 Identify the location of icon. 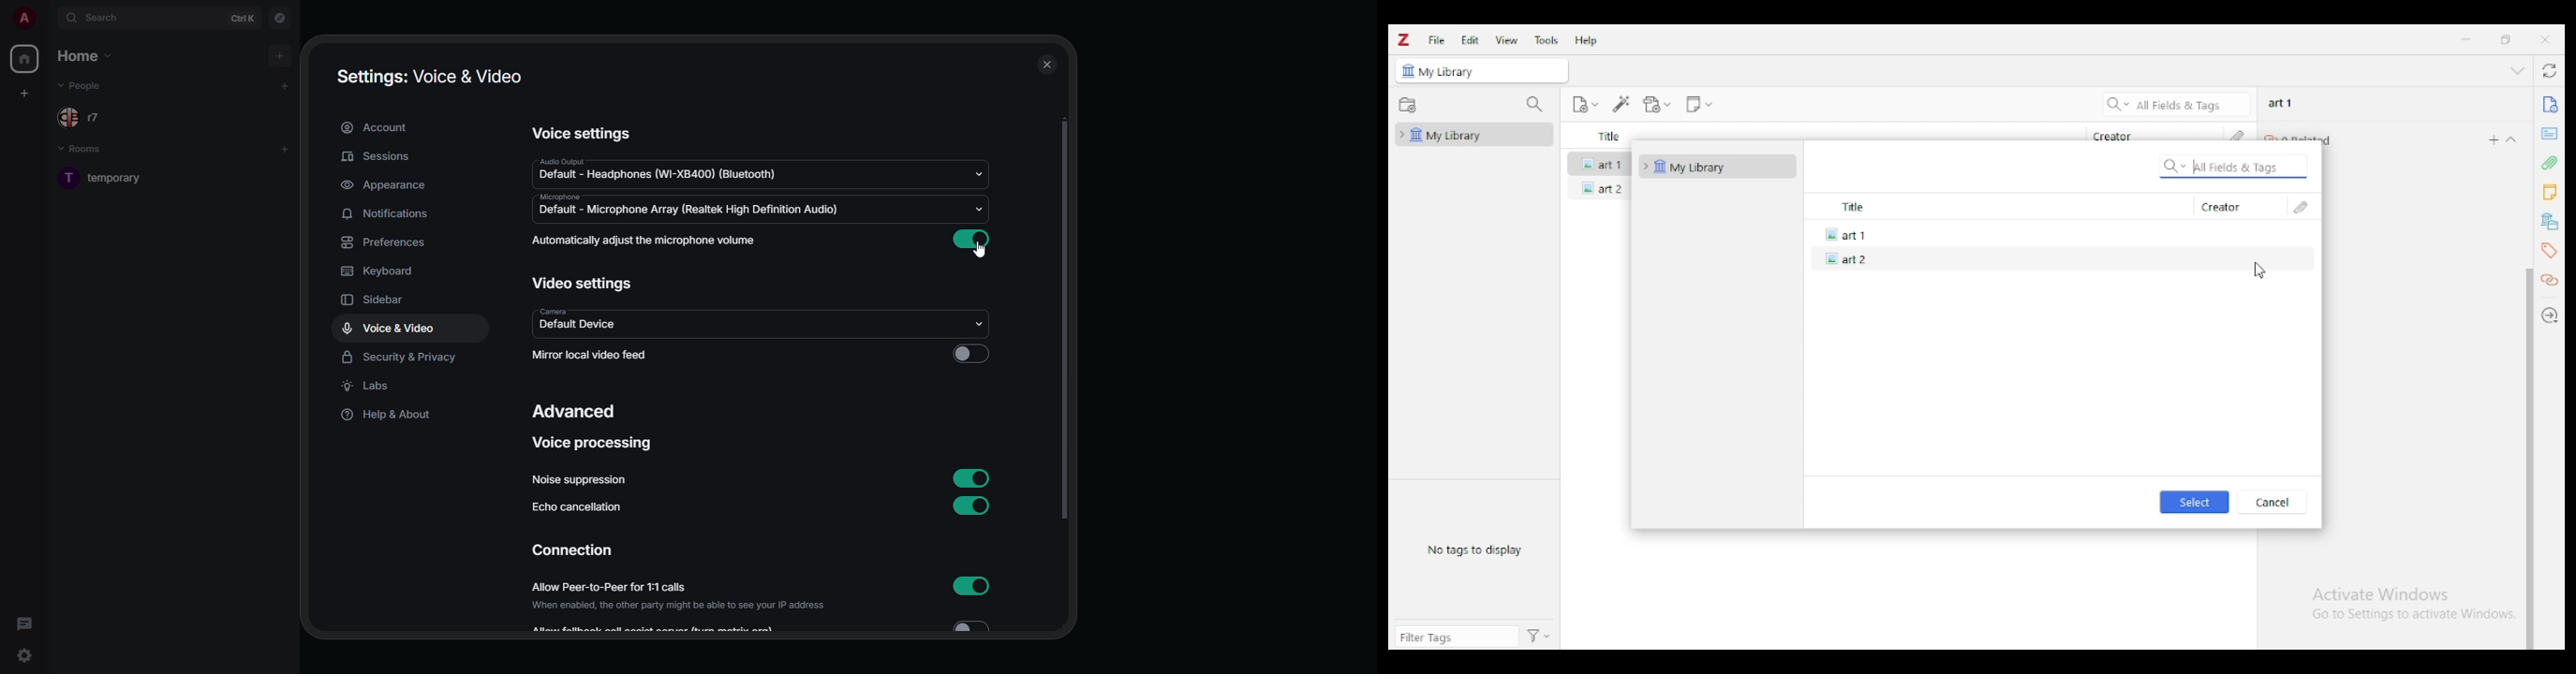
(1408, 71).